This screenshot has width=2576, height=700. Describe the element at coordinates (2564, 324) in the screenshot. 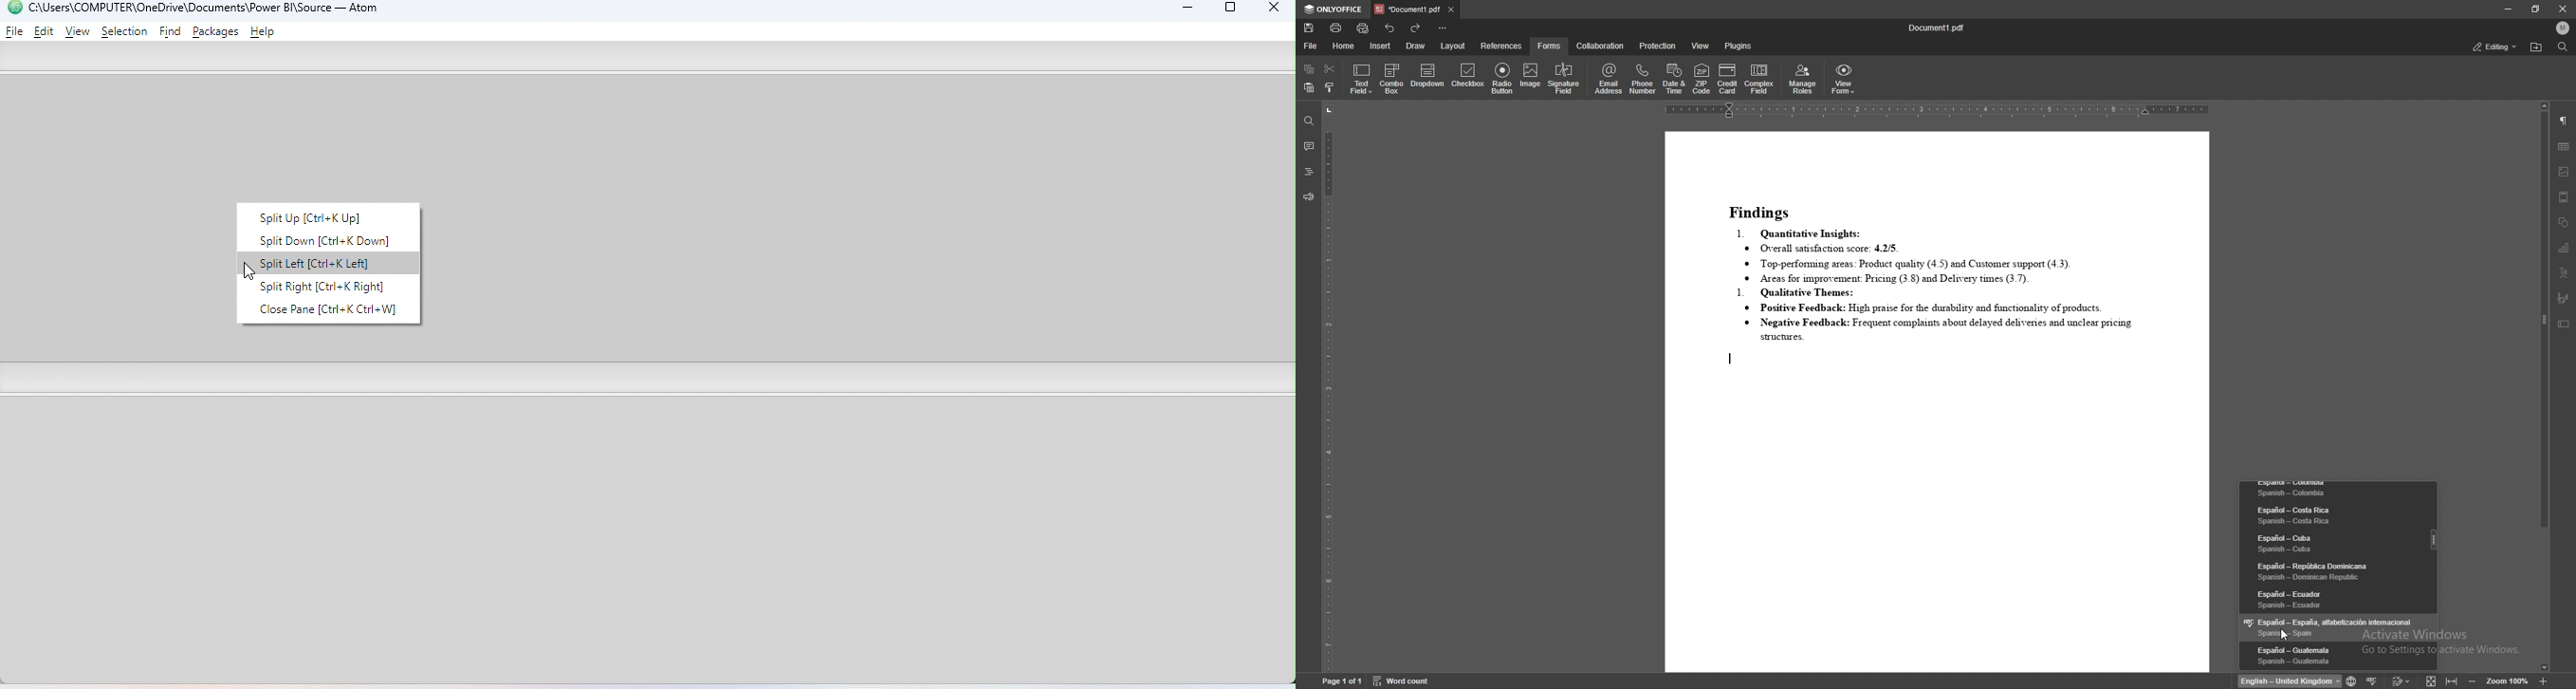

I see `text box` at that location.